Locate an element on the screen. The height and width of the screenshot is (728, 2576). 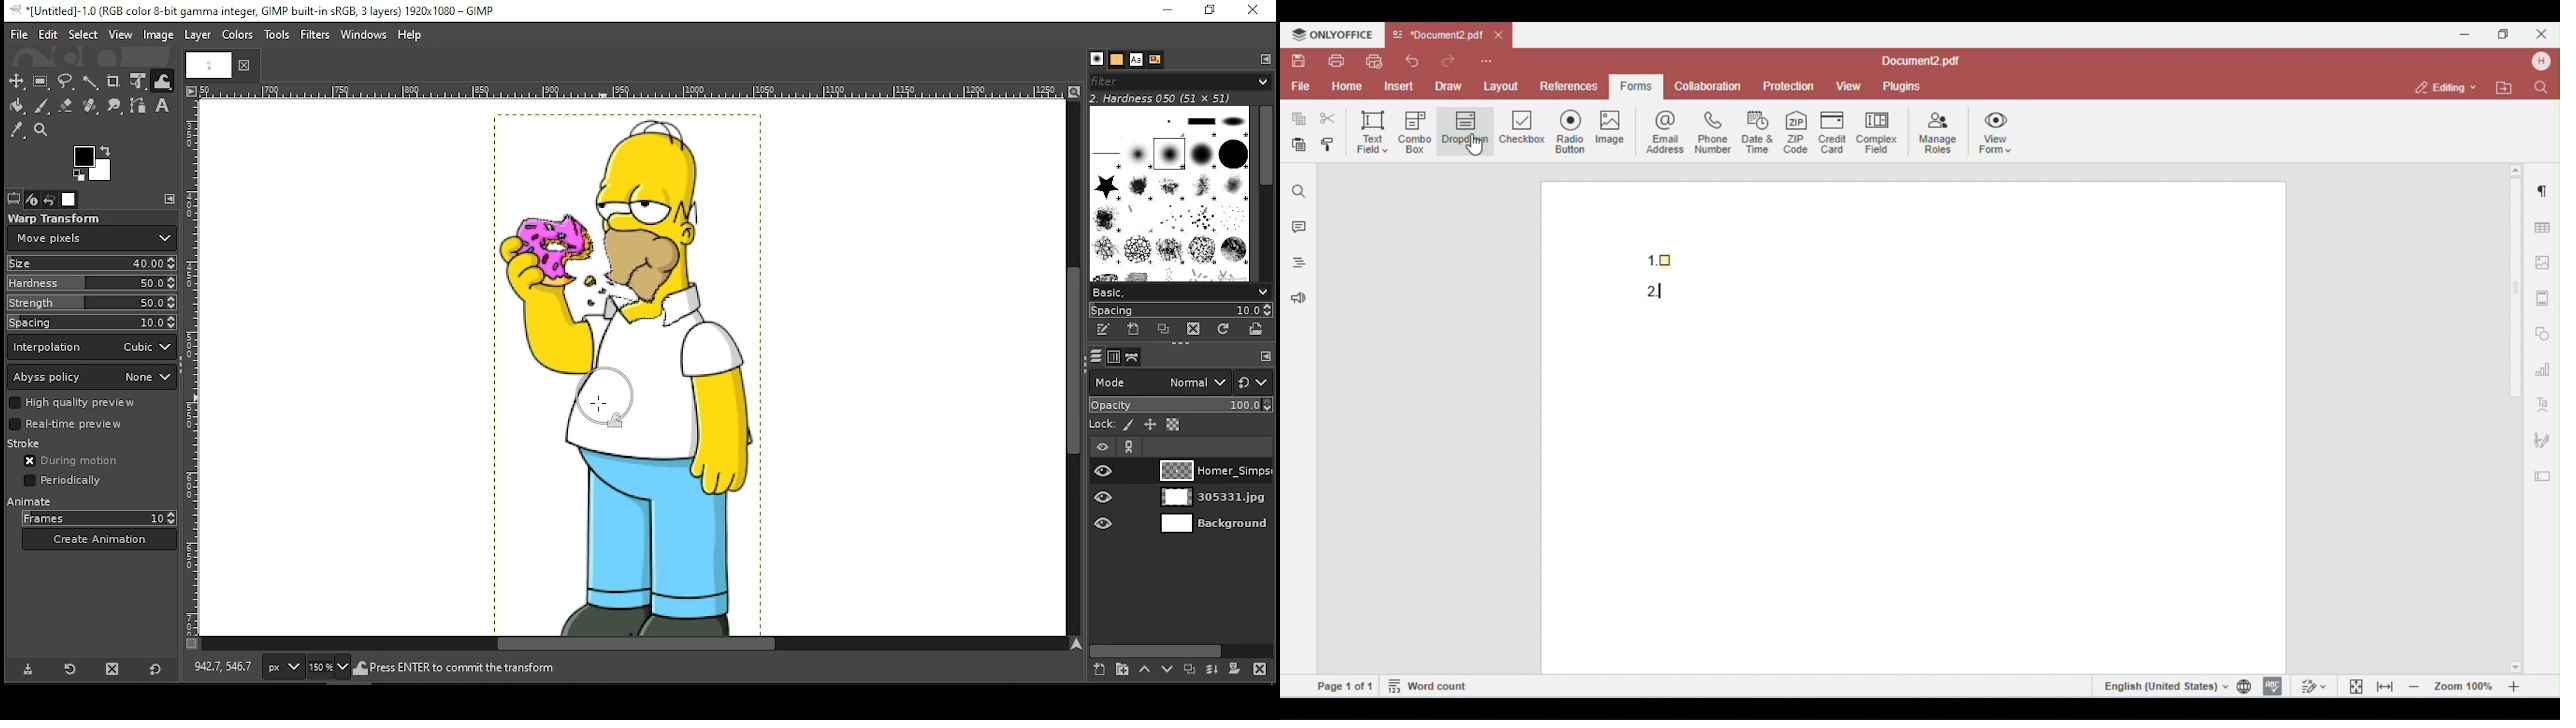
move layer one step up is located at coordinates (1146, 672).